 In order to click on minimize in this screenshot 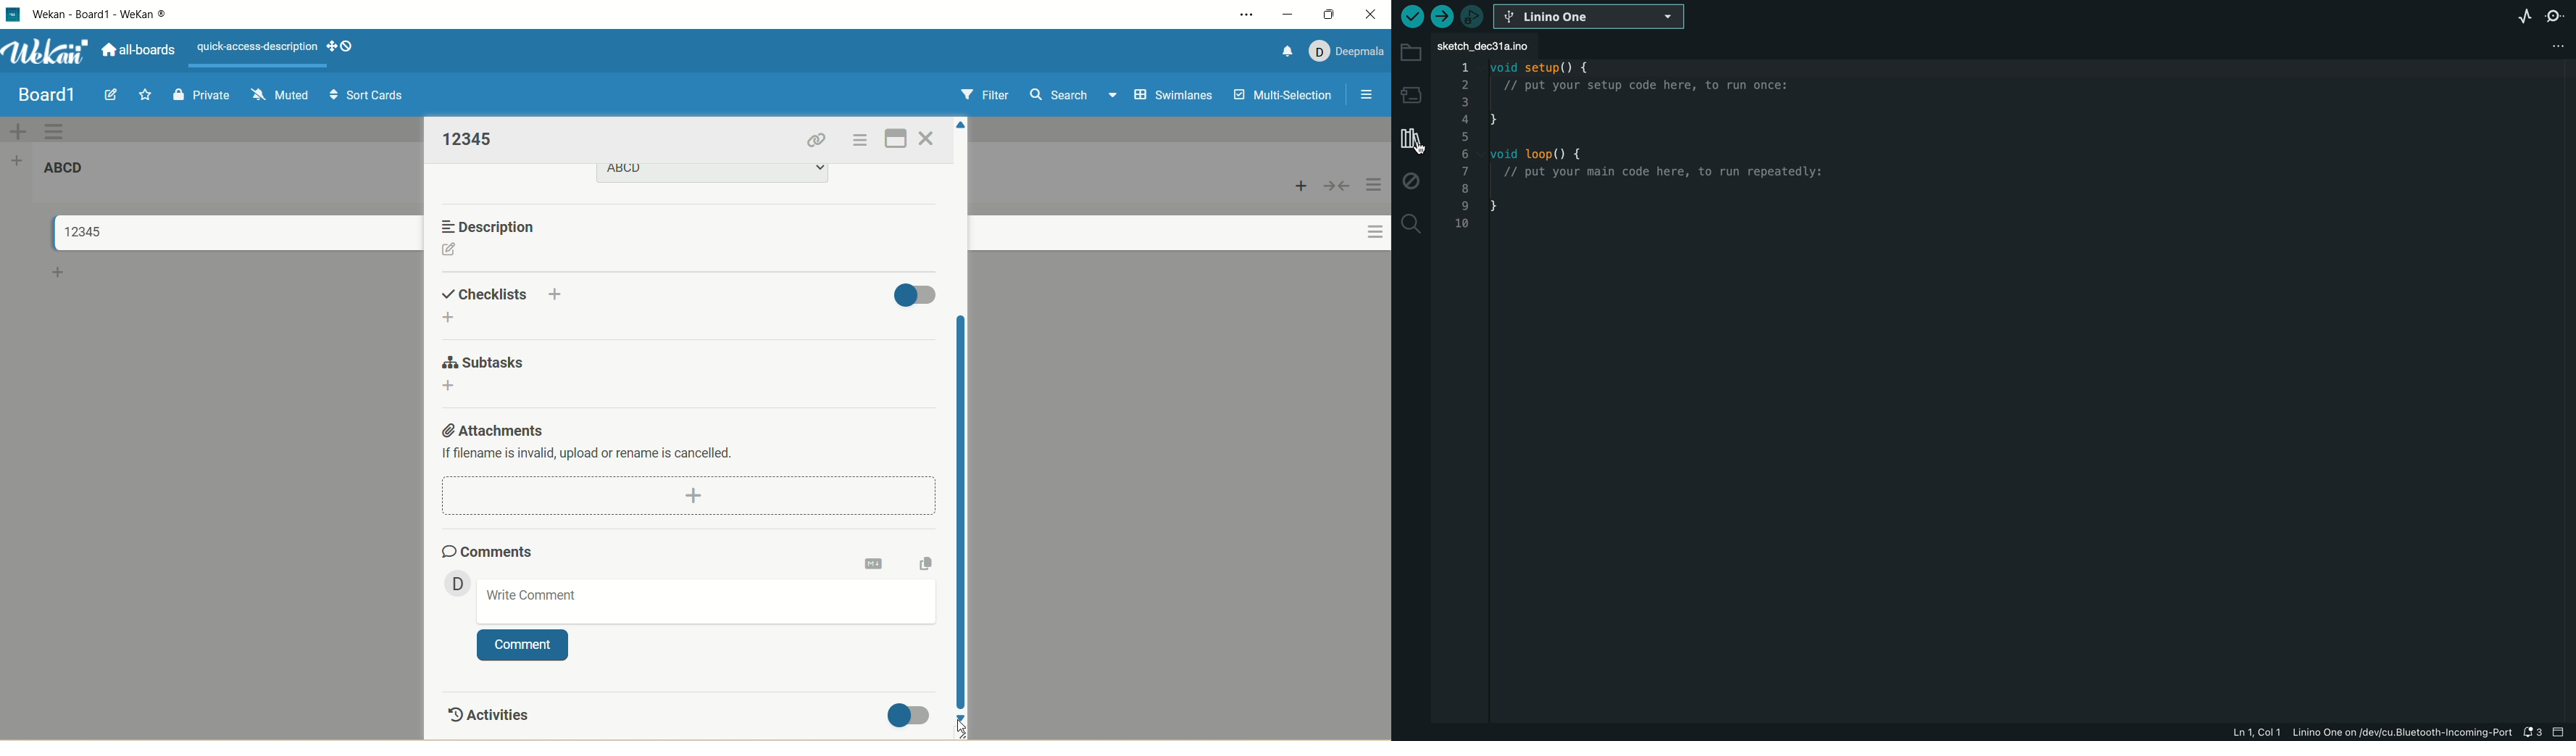, I will do `click(1286, 15)`.